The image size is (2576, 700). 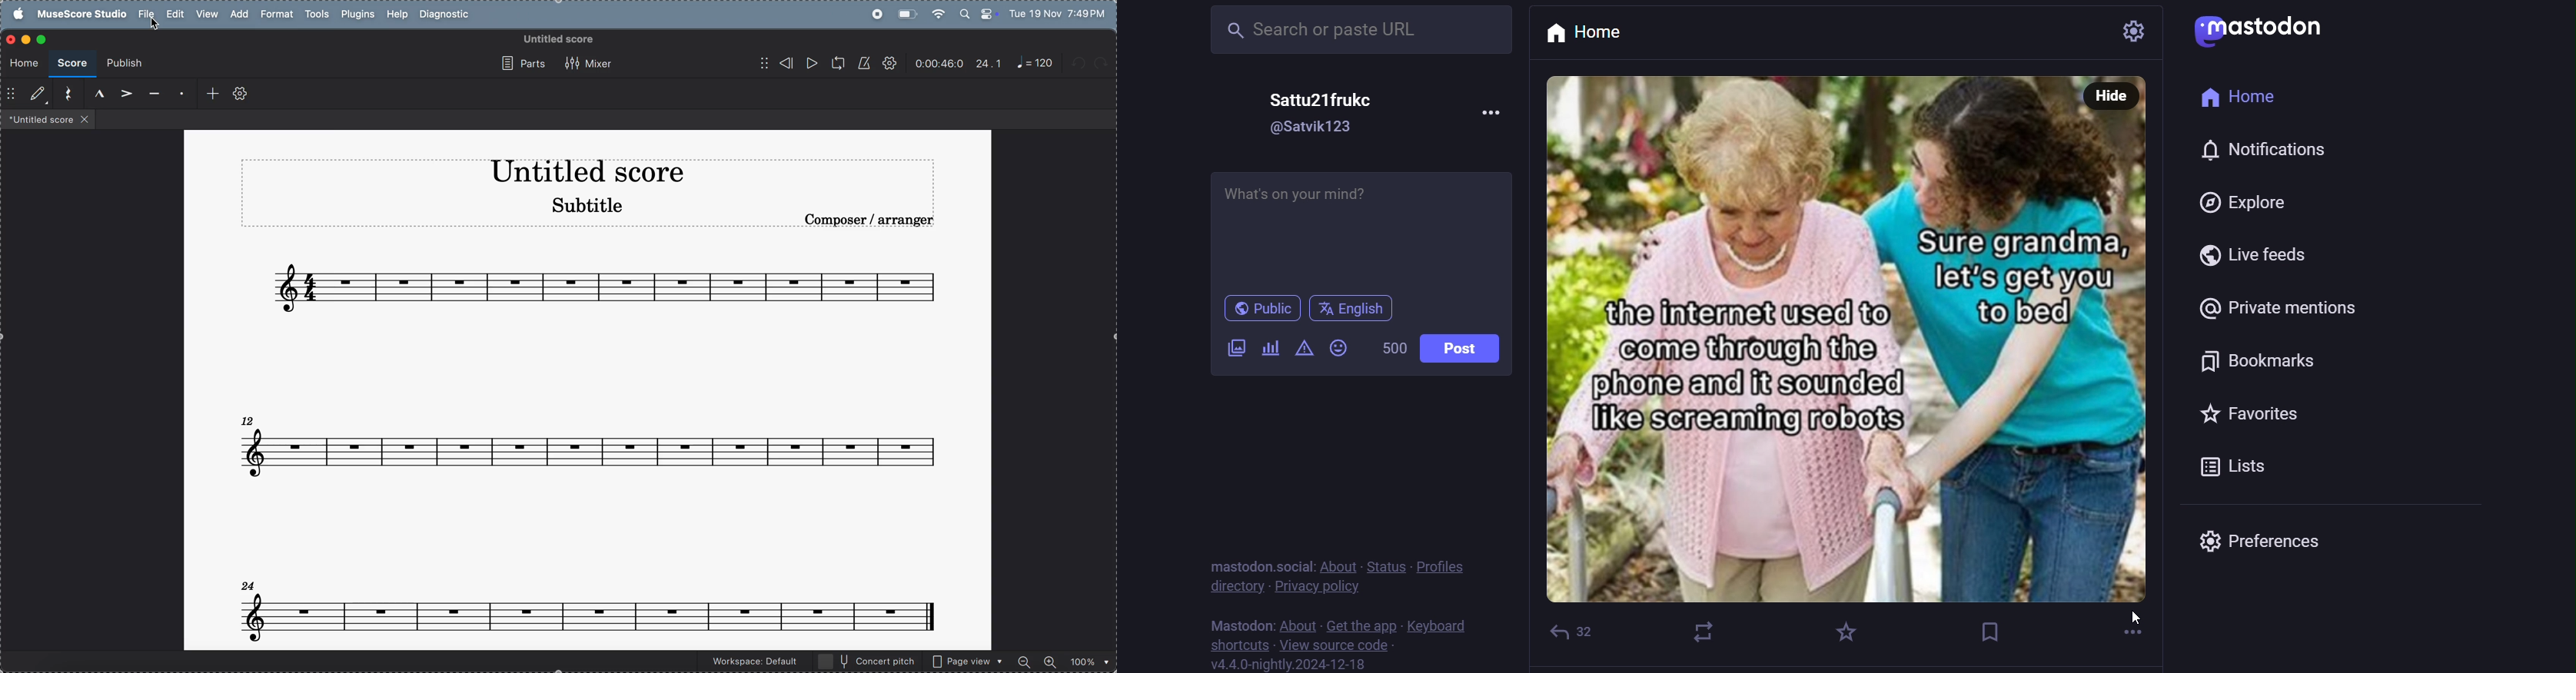 I want to click on preferences, so click(x=2271, y=537).